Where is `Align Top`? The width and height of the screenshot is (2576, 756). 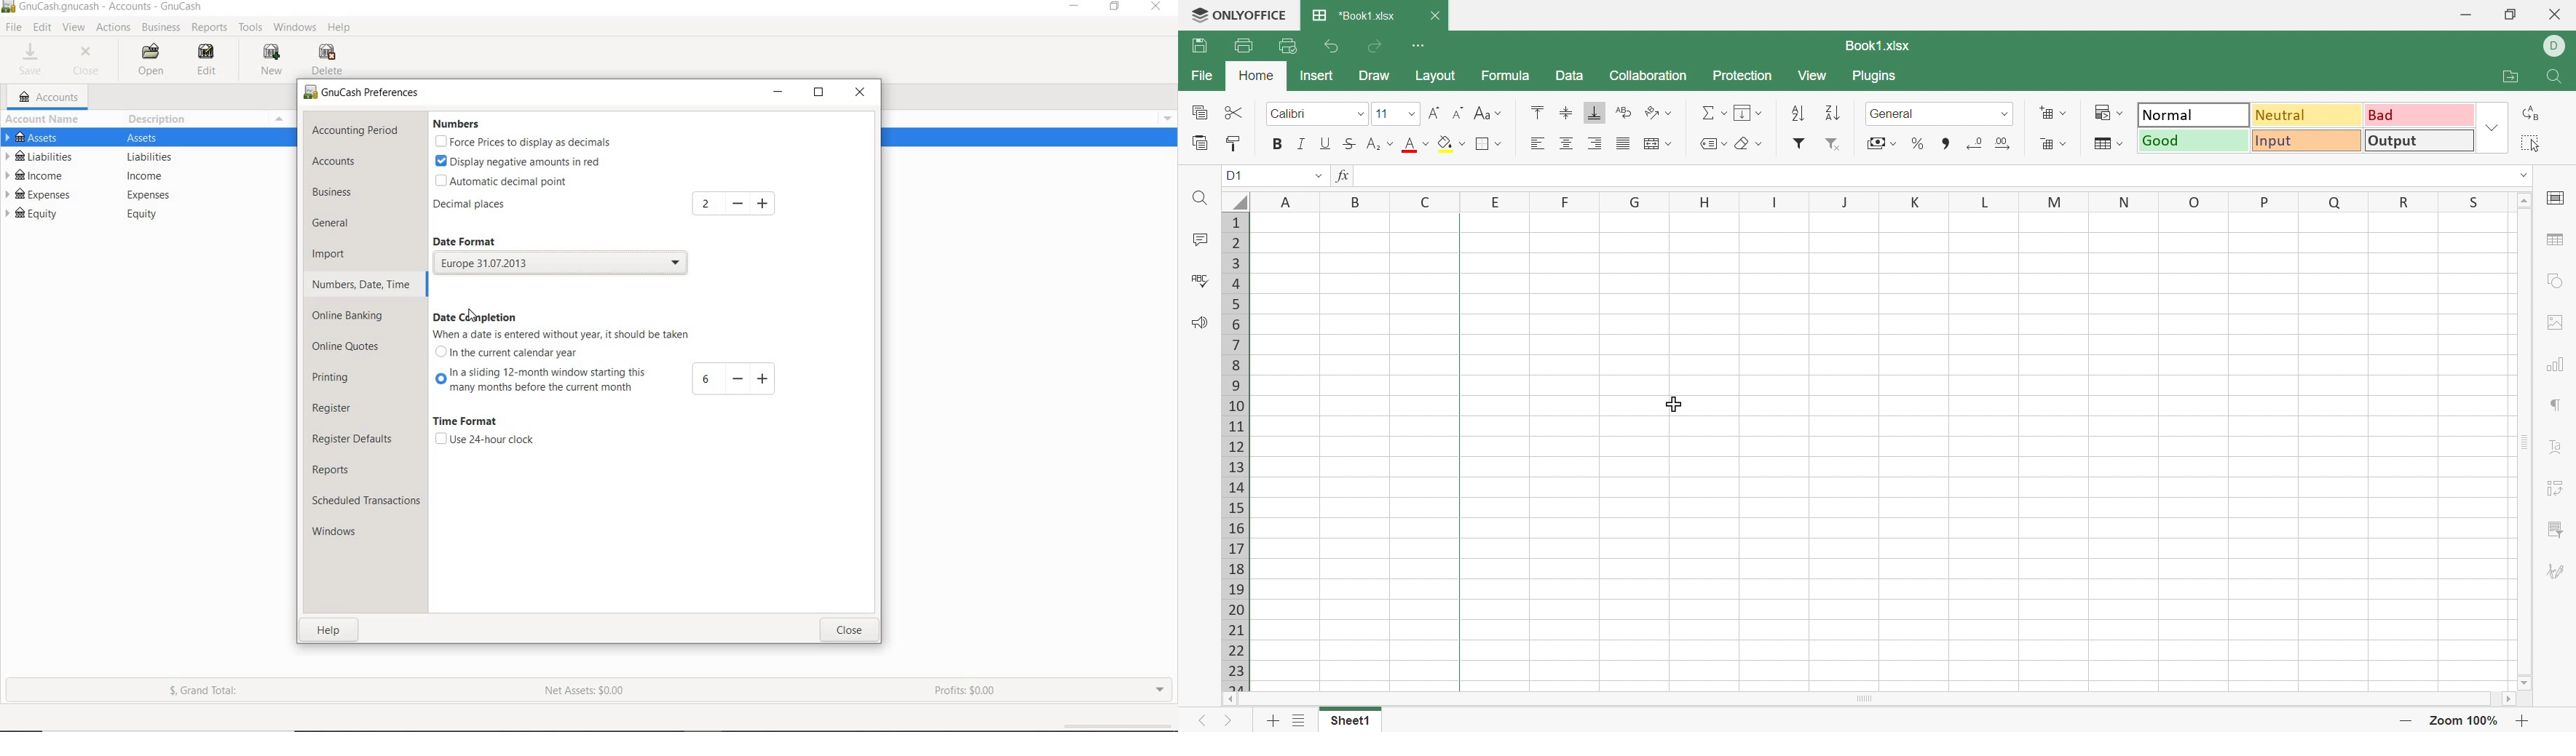
Align Top is located at coordinates (1537, 112).